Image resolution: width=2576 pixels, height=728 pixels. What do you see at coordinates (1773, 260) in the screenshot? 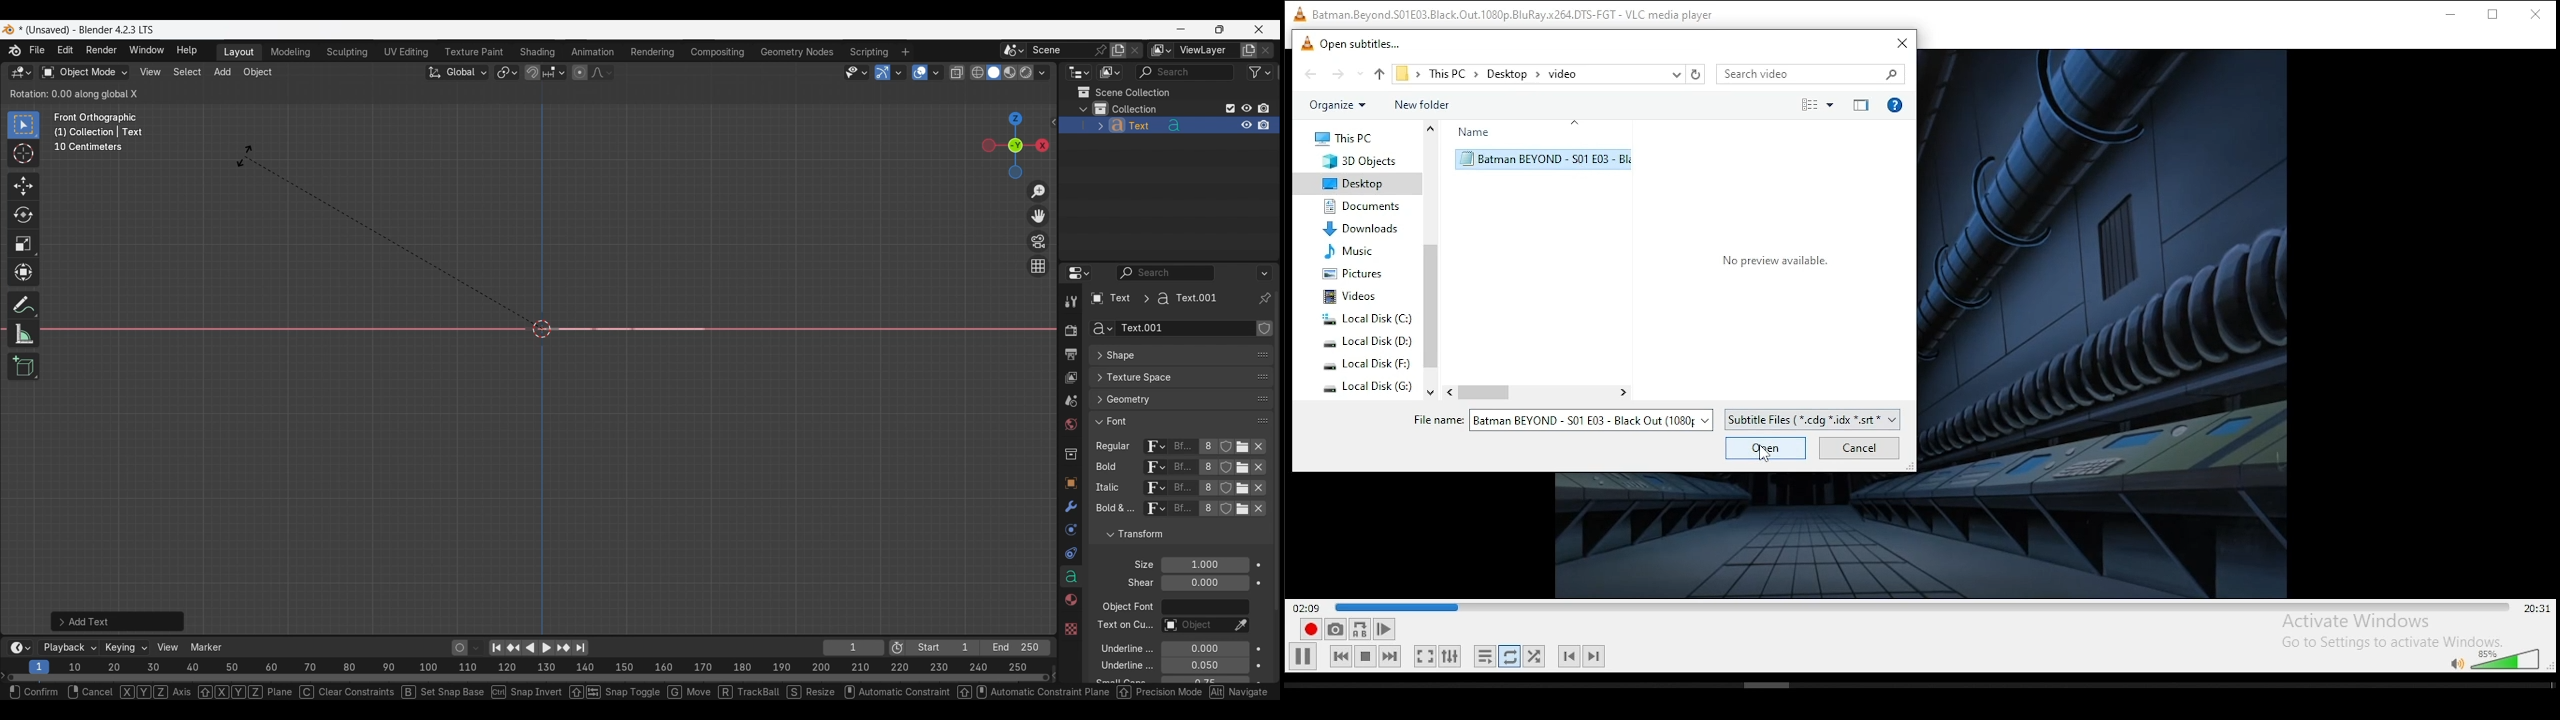
I see `Select a file to preview.` at bounding box center [1773, 260].